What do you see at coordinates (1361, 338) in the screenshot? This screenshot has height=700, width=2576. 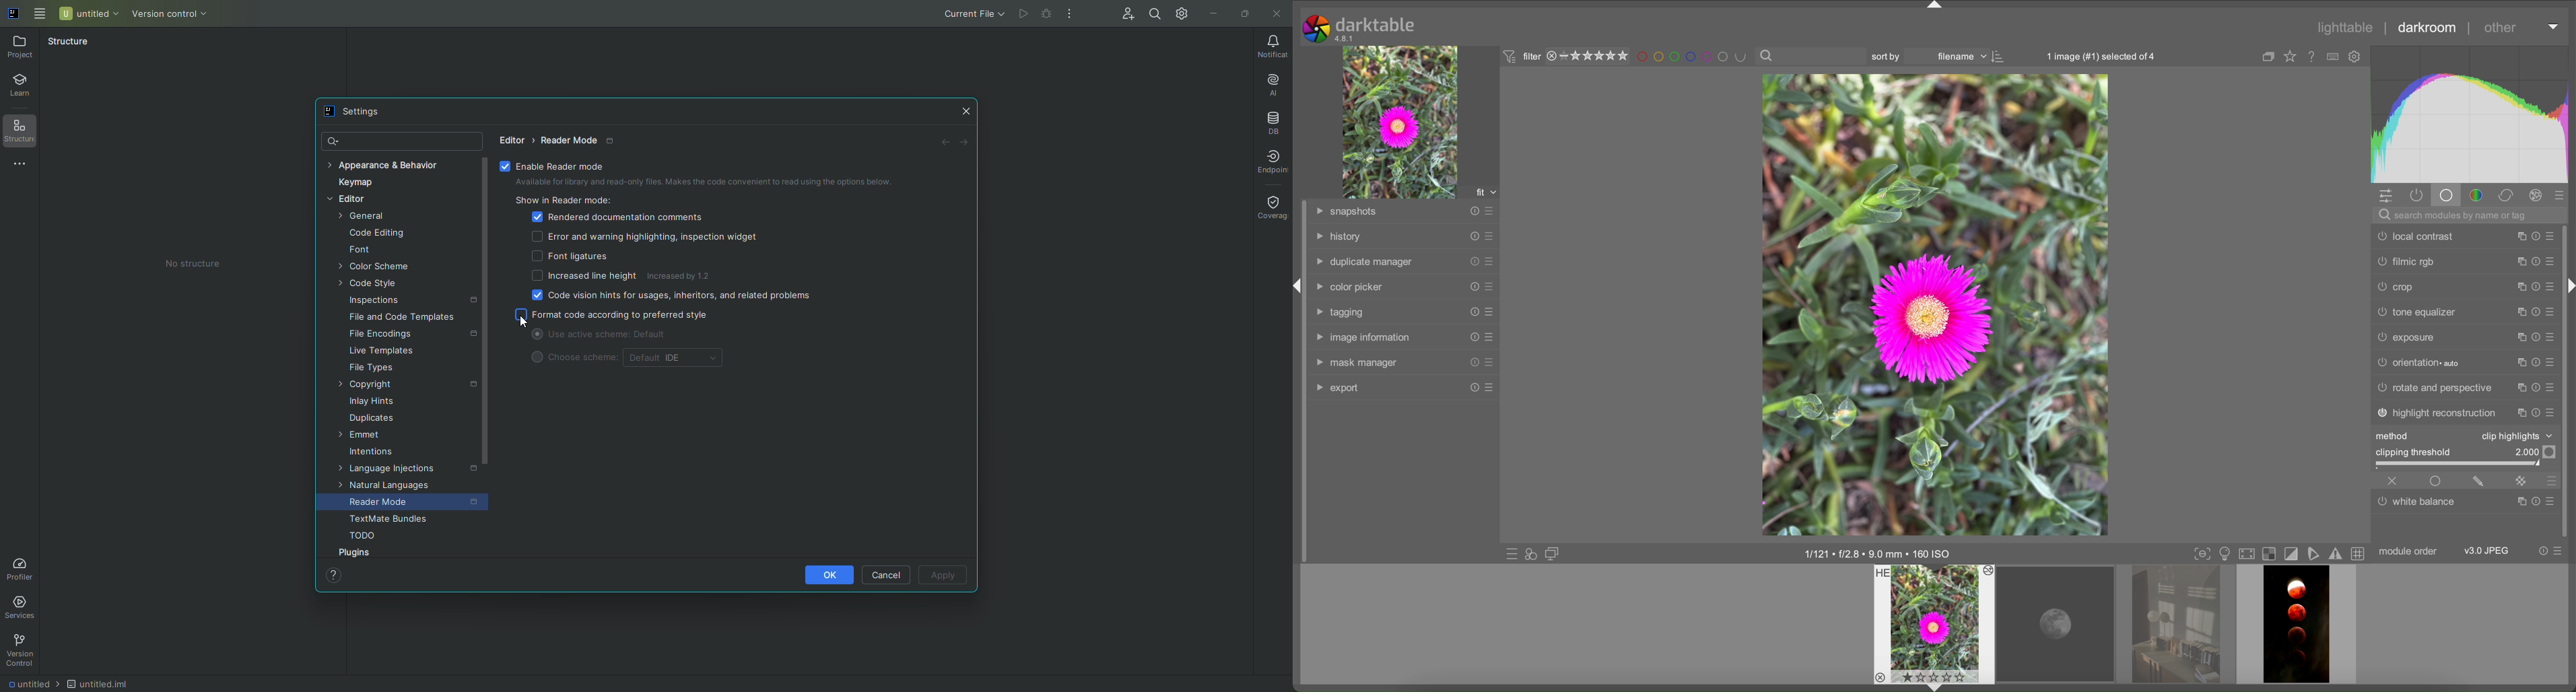 I see `image information tab` at bounding box center [1361, 338].